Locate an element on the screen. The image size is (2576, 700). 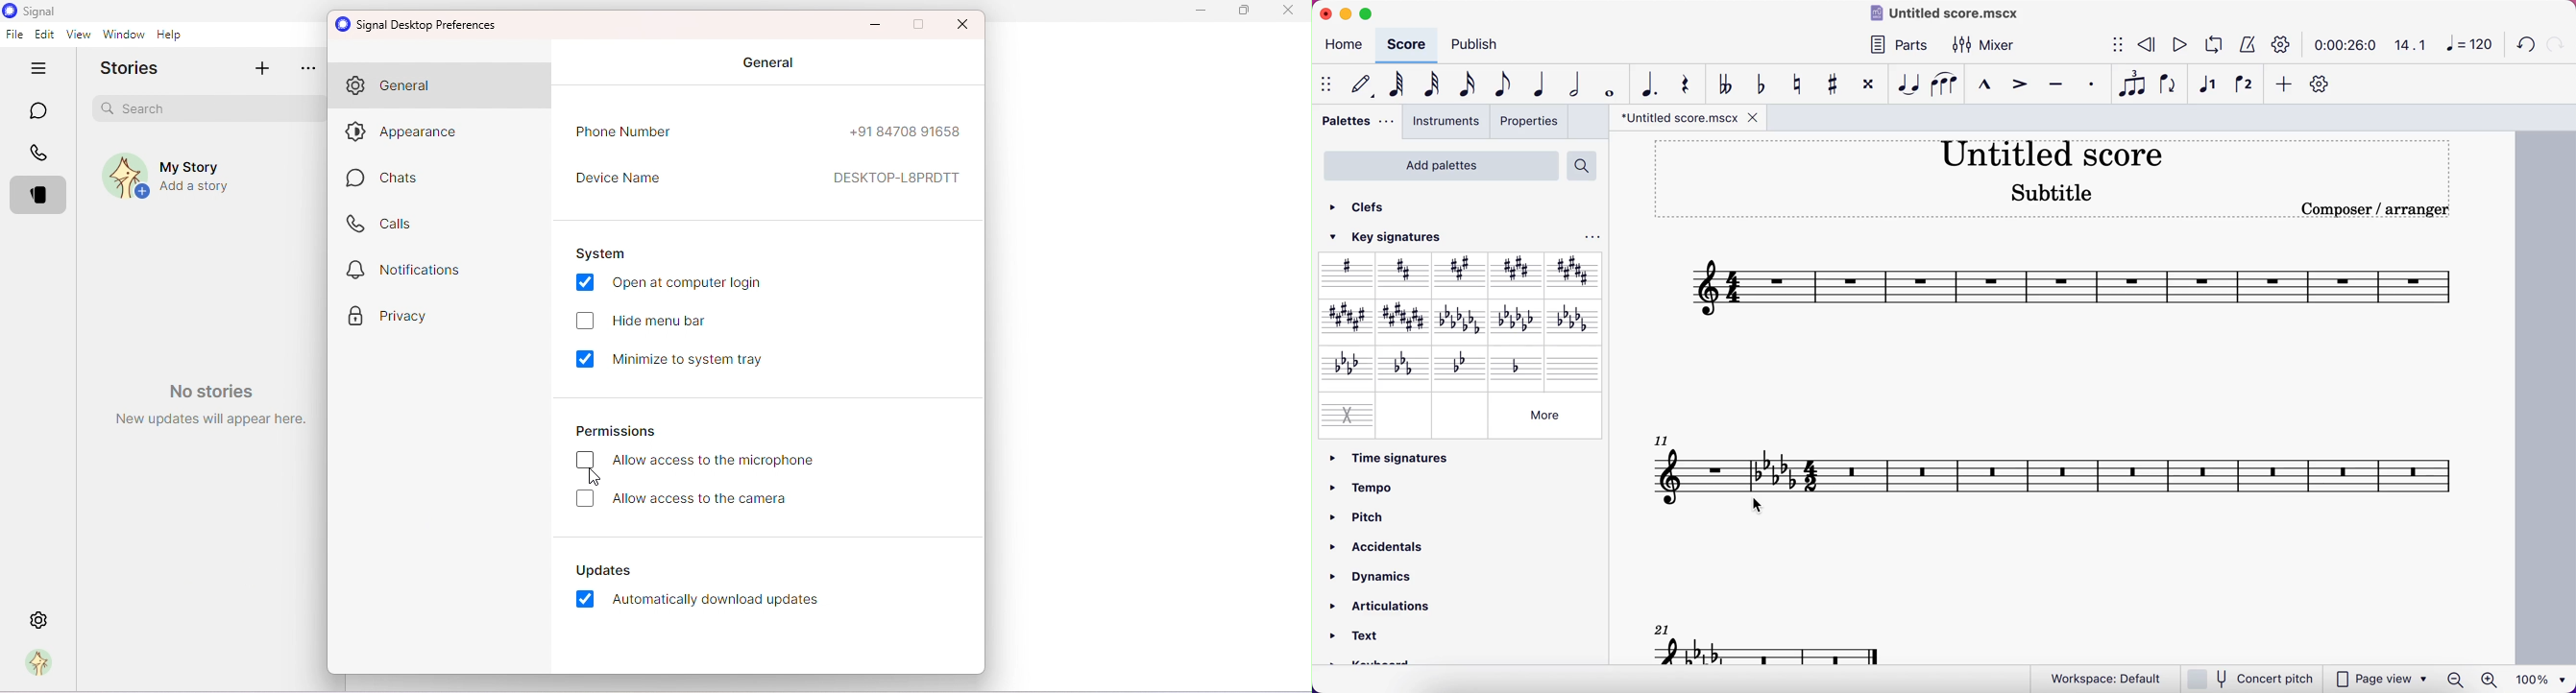
E minor is located at coordinates (1518, 321).